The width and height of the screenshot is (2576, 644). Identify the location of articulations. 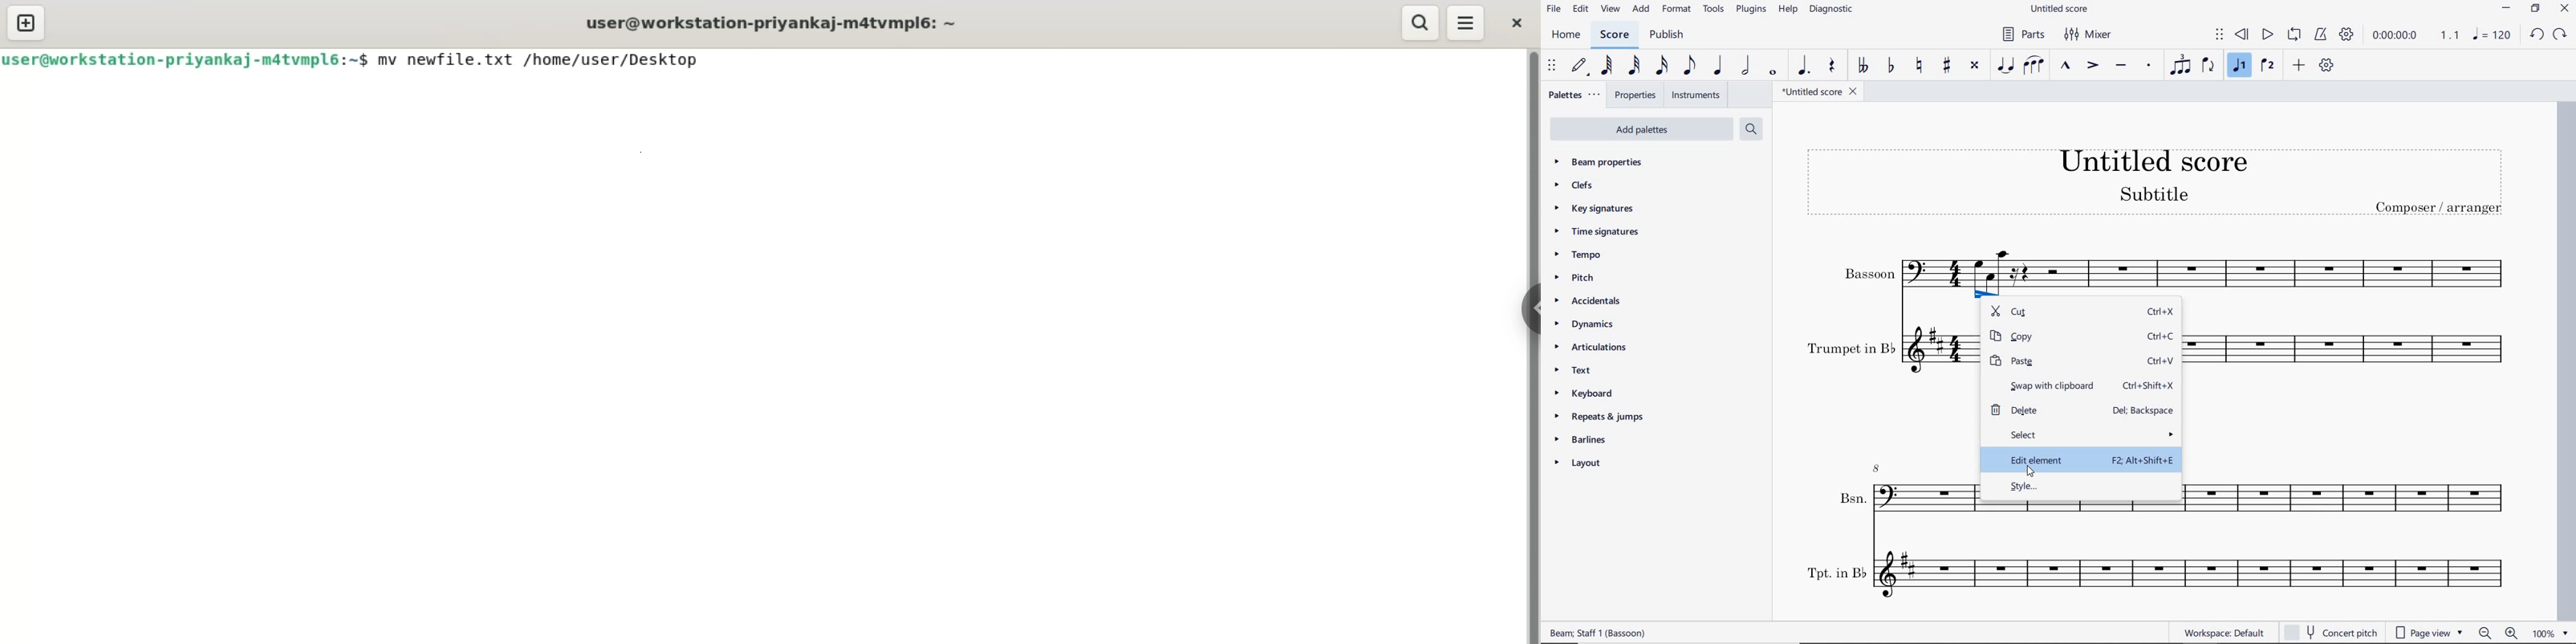
(1593, 347).